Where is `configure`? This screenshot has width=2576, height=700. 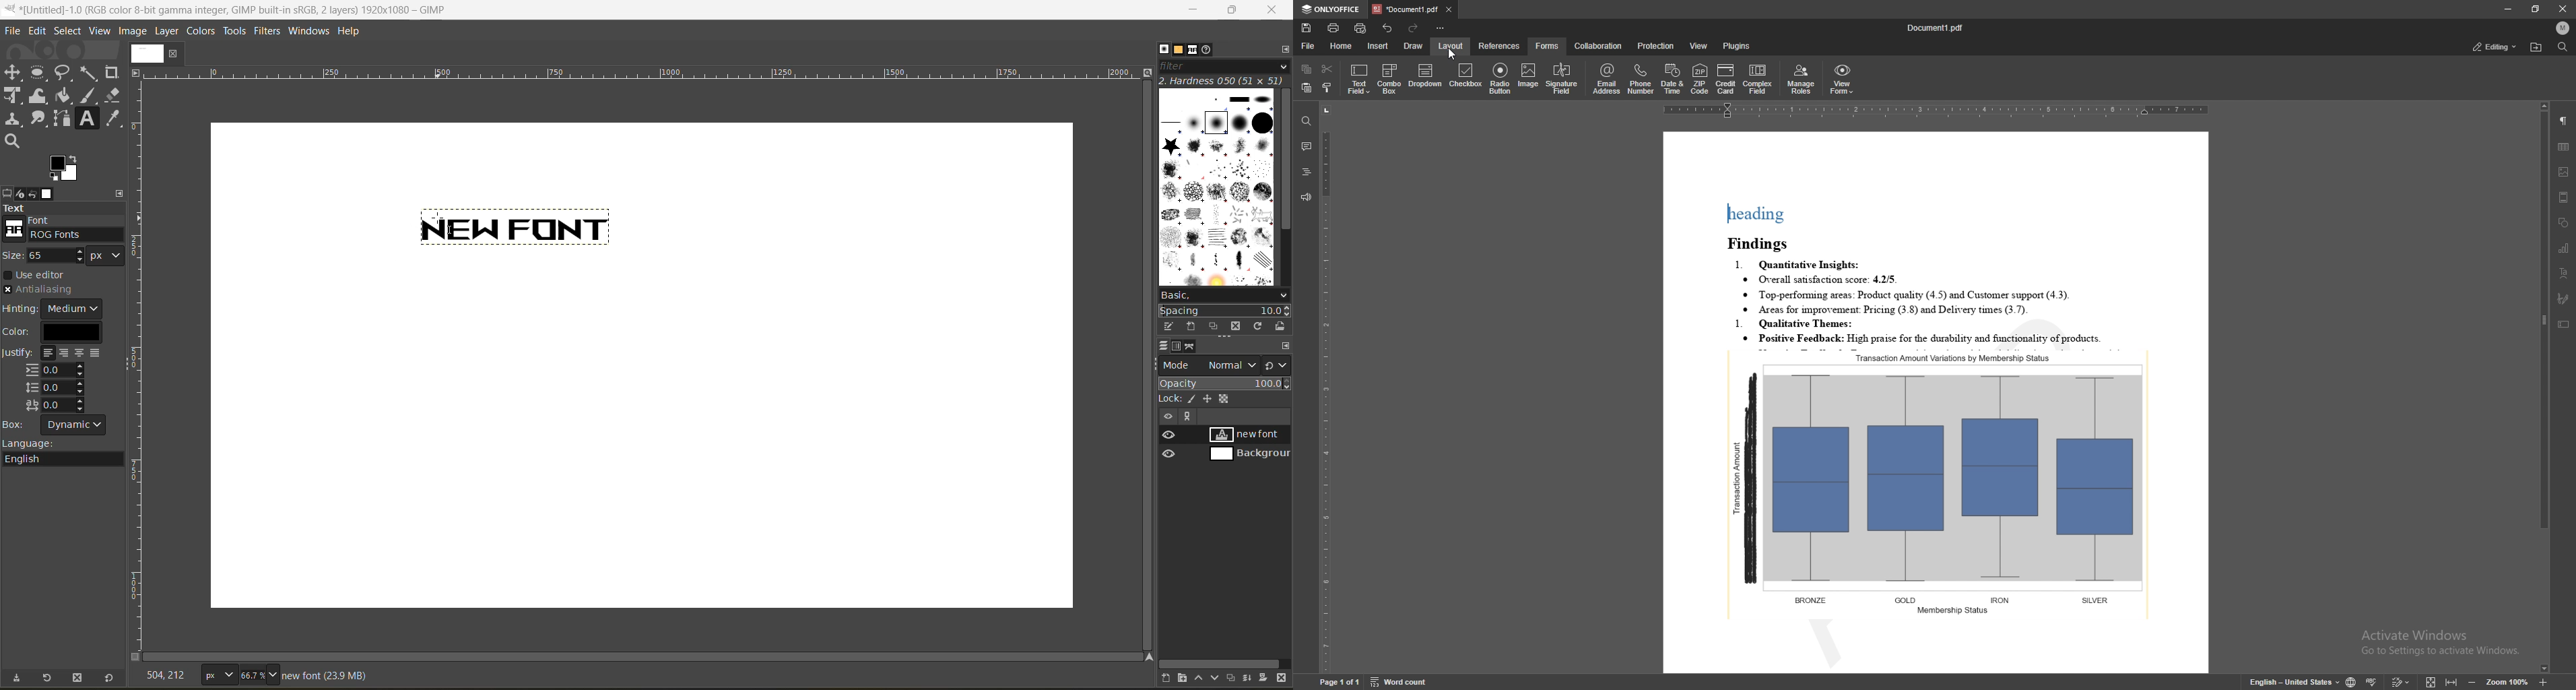
configure is located at coordinates (1285, 51).